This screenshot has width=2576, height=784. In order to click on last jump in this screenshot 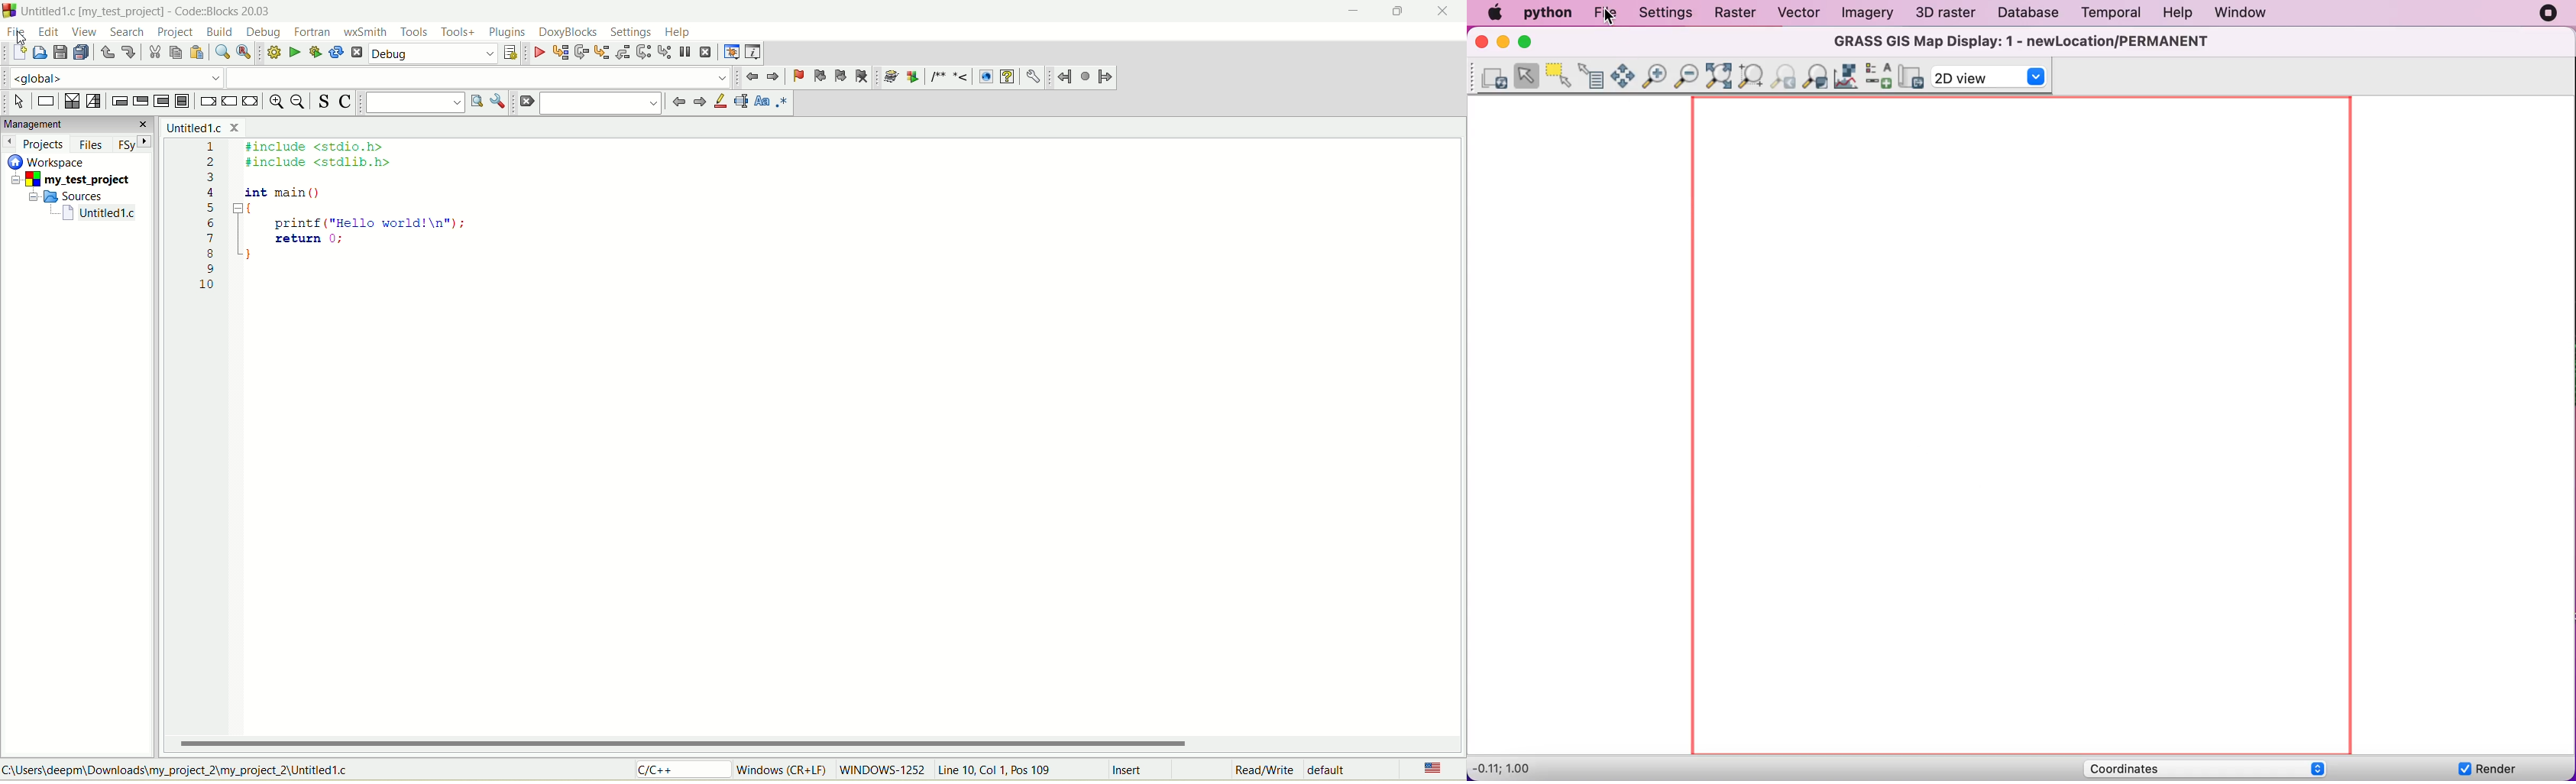, I will do `click(1086, 76)`.